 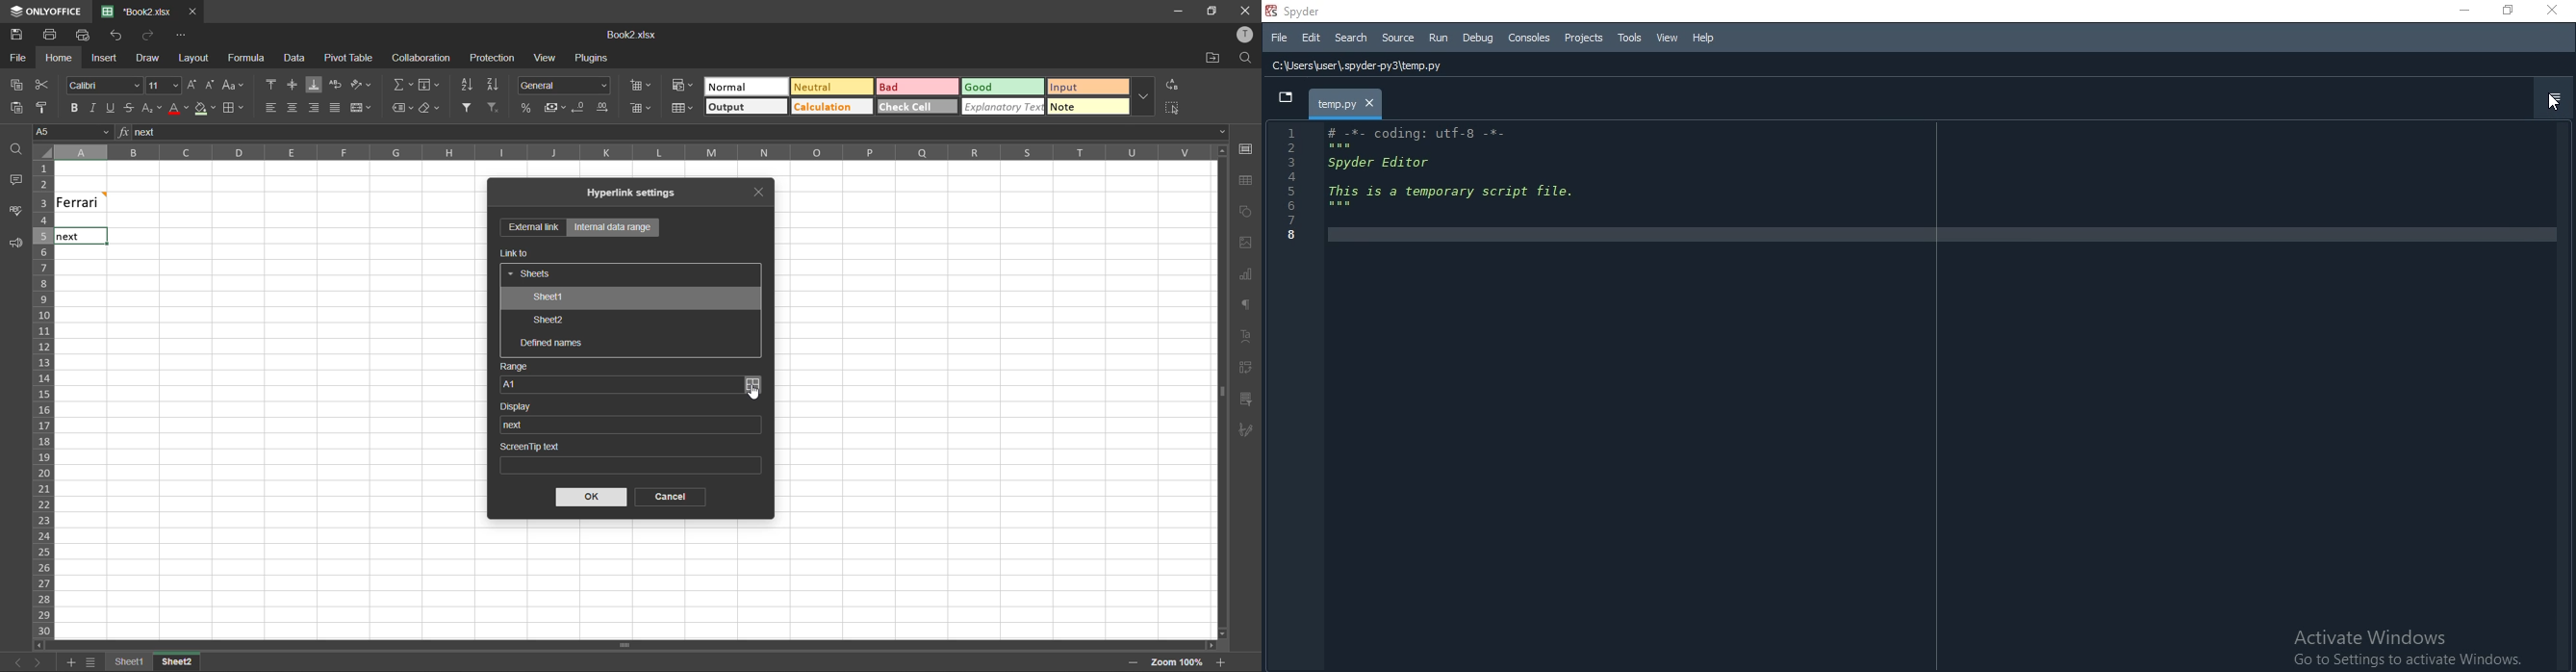 I want to click on conditional formatting, so click(x=678, y=85).